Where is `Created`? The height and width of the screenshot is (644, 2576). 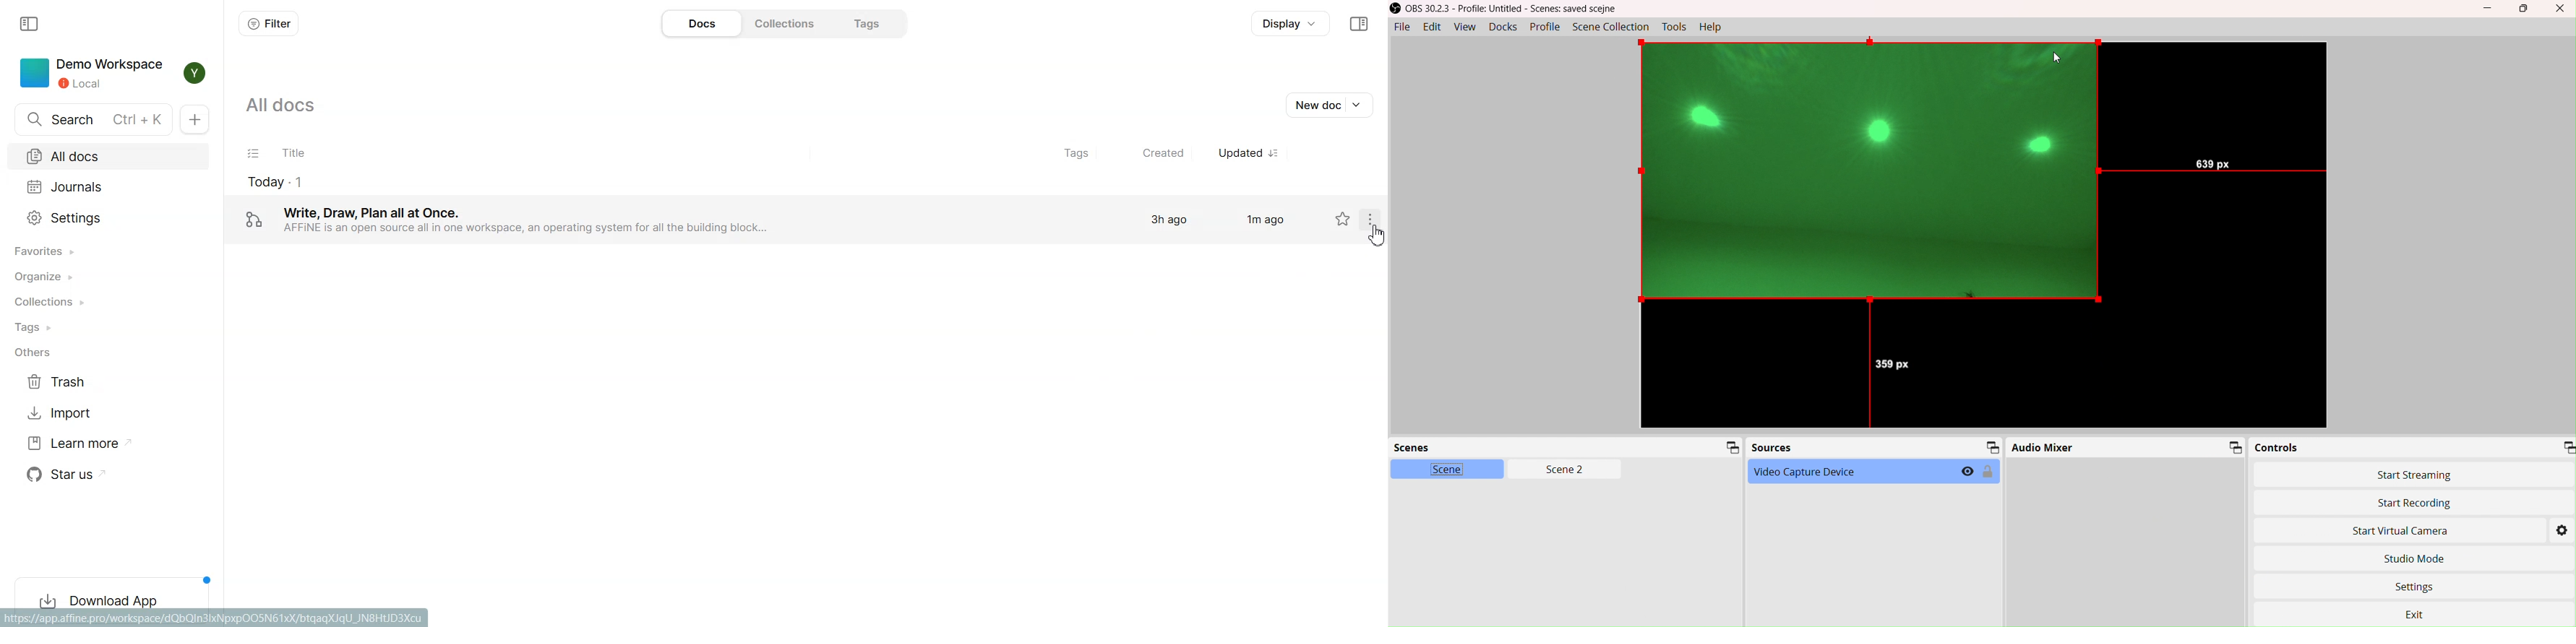
Created is located at coordinates (1155, 155).